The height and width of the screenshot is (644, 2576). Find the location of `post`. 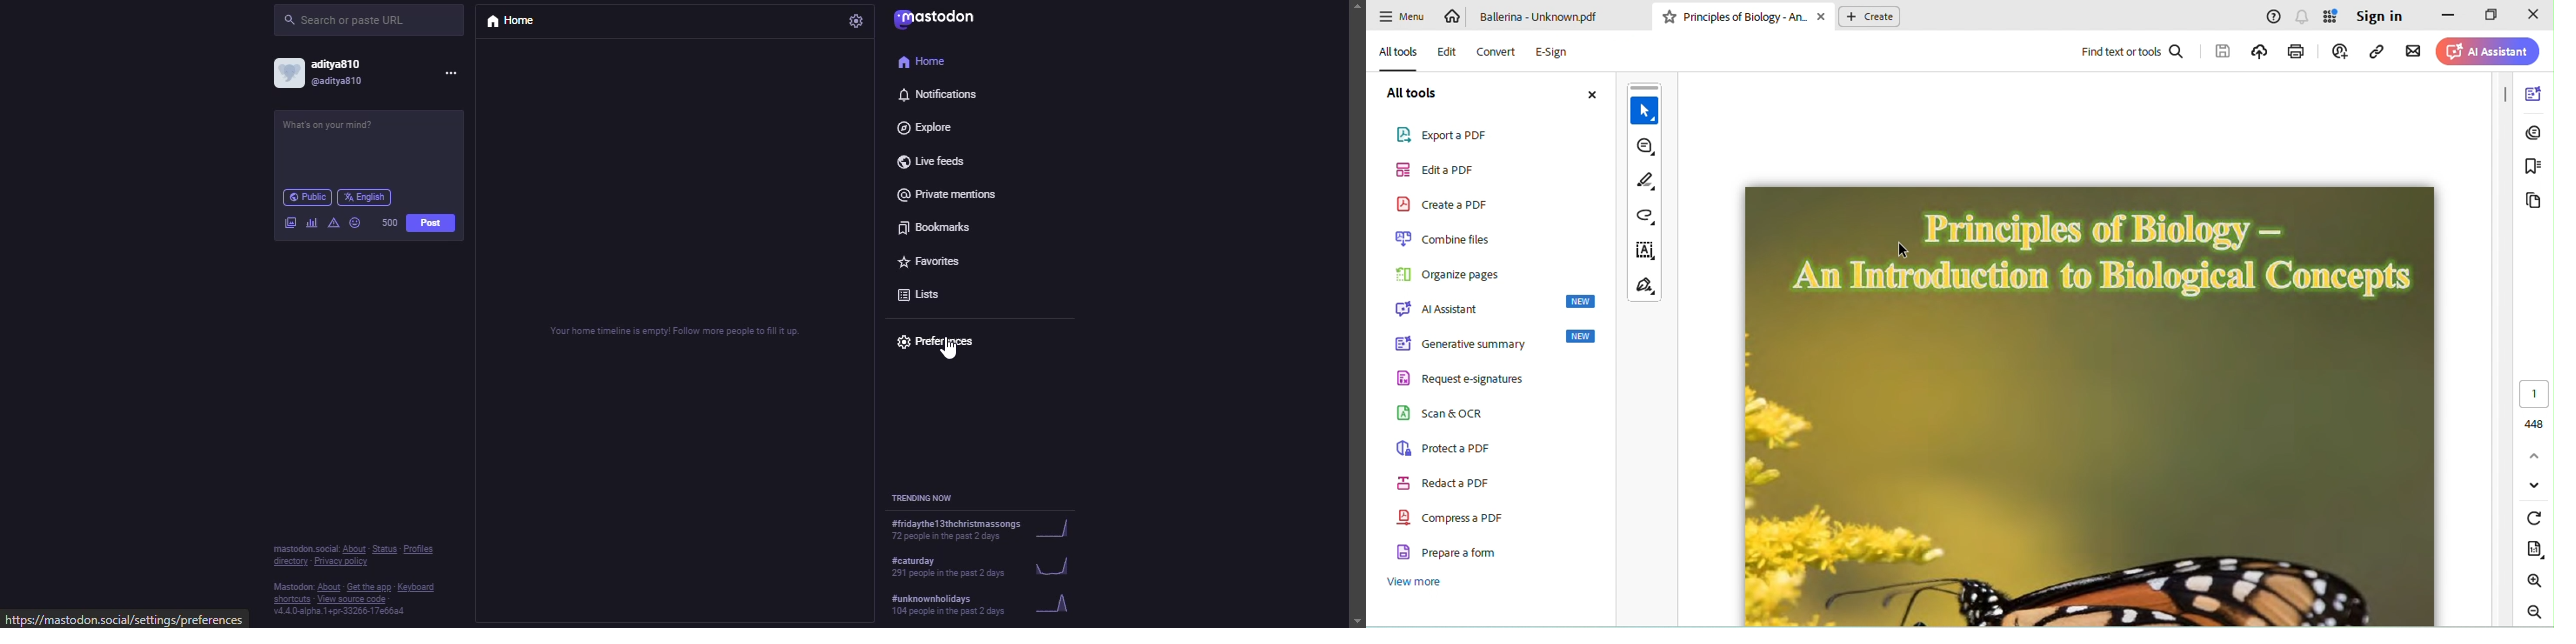

post is located at coordinates (433, 223).